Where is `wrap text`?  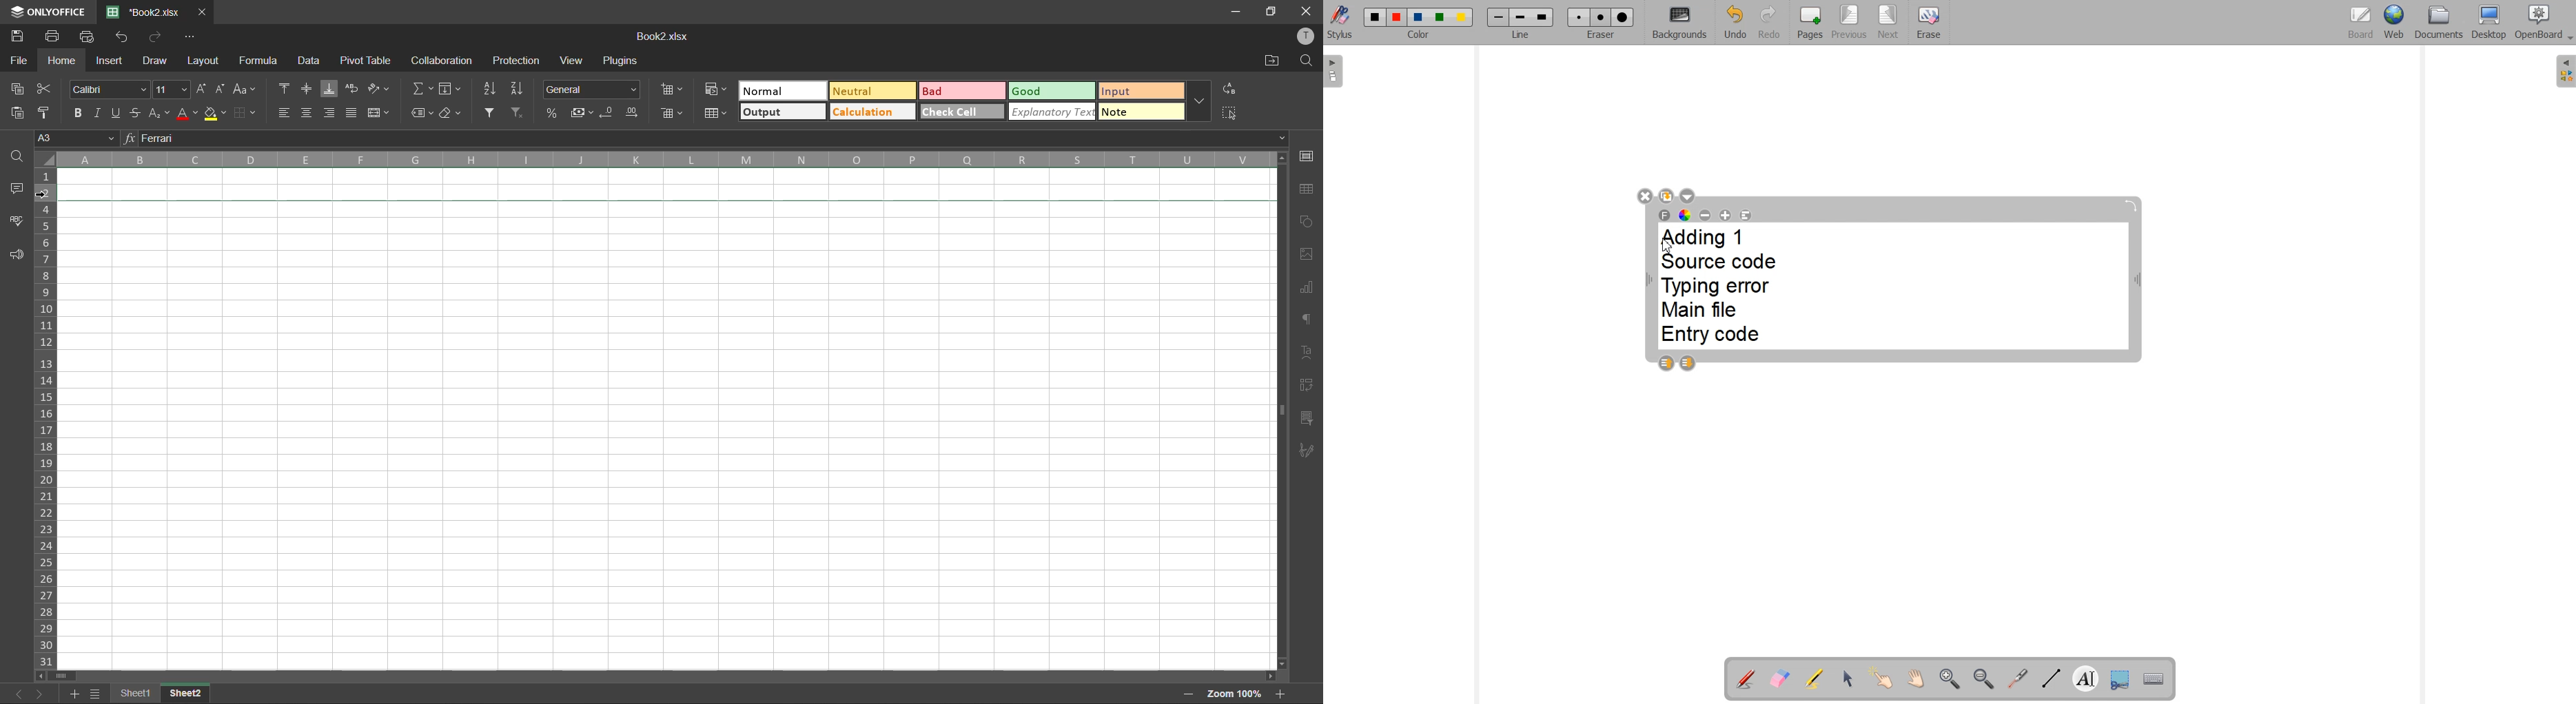 wrap text is located at coordinates (351, 88).